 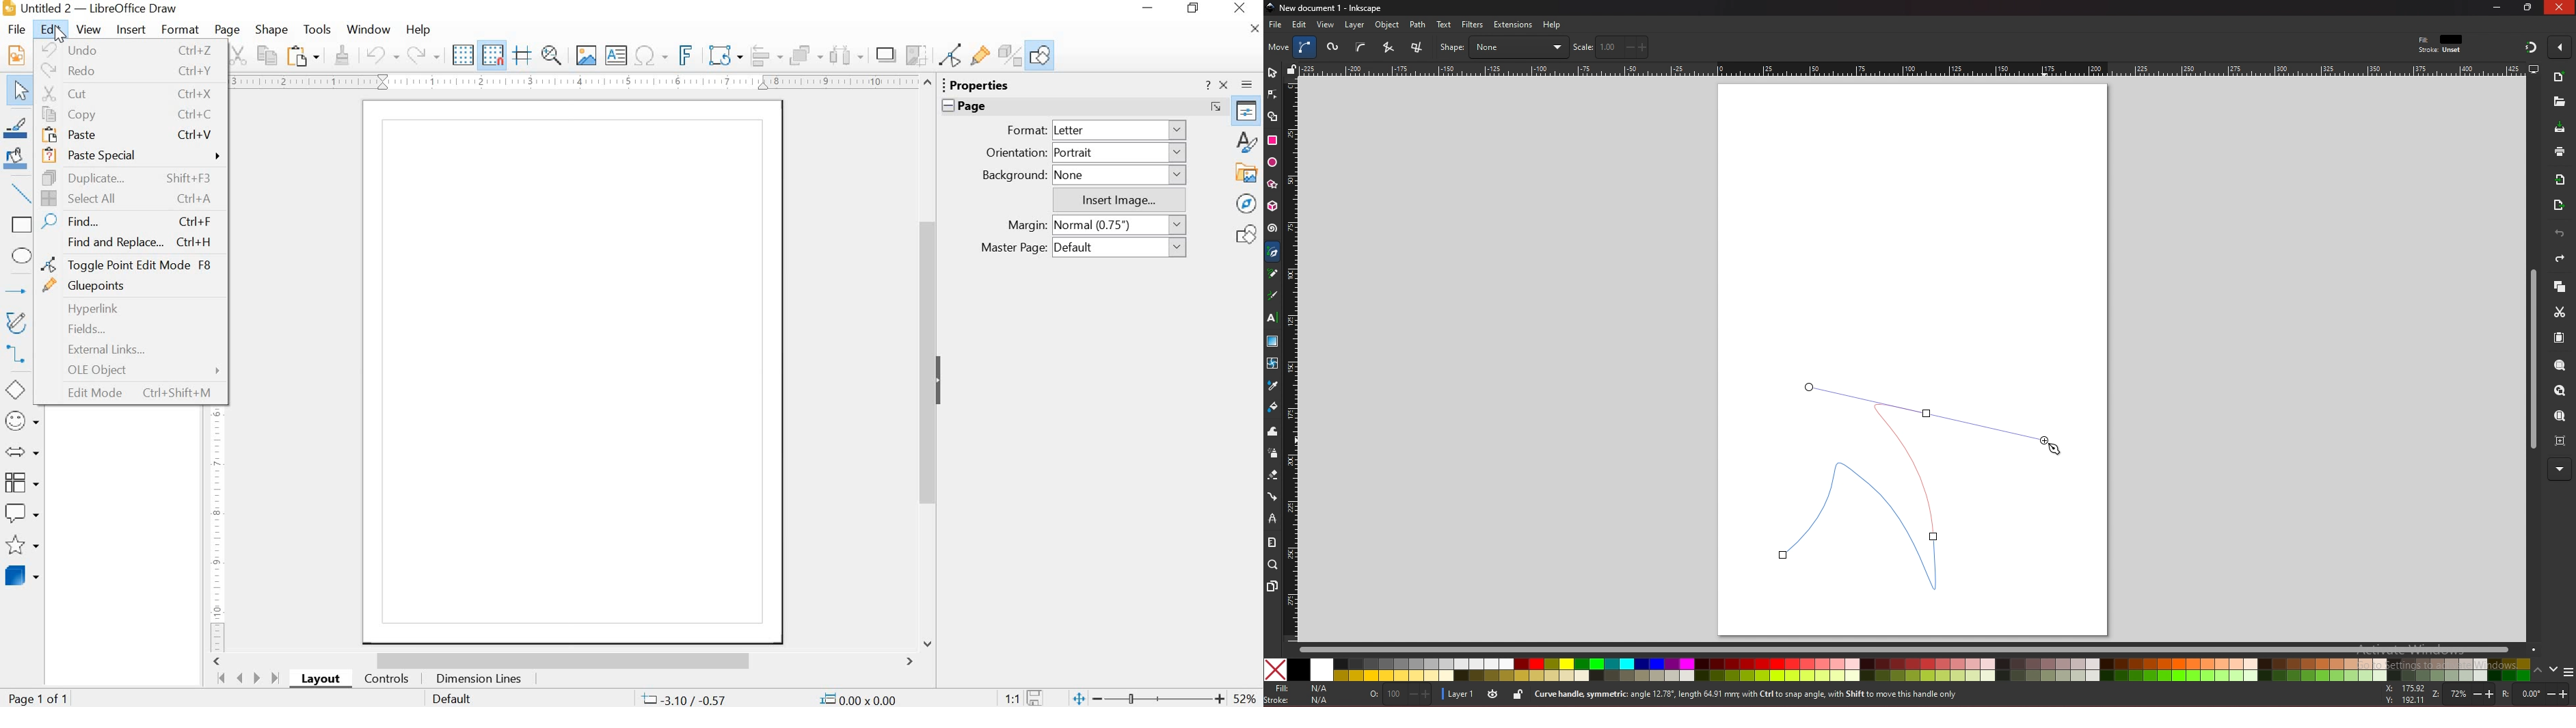 I want to click on path, so click(x=1419, y=25).